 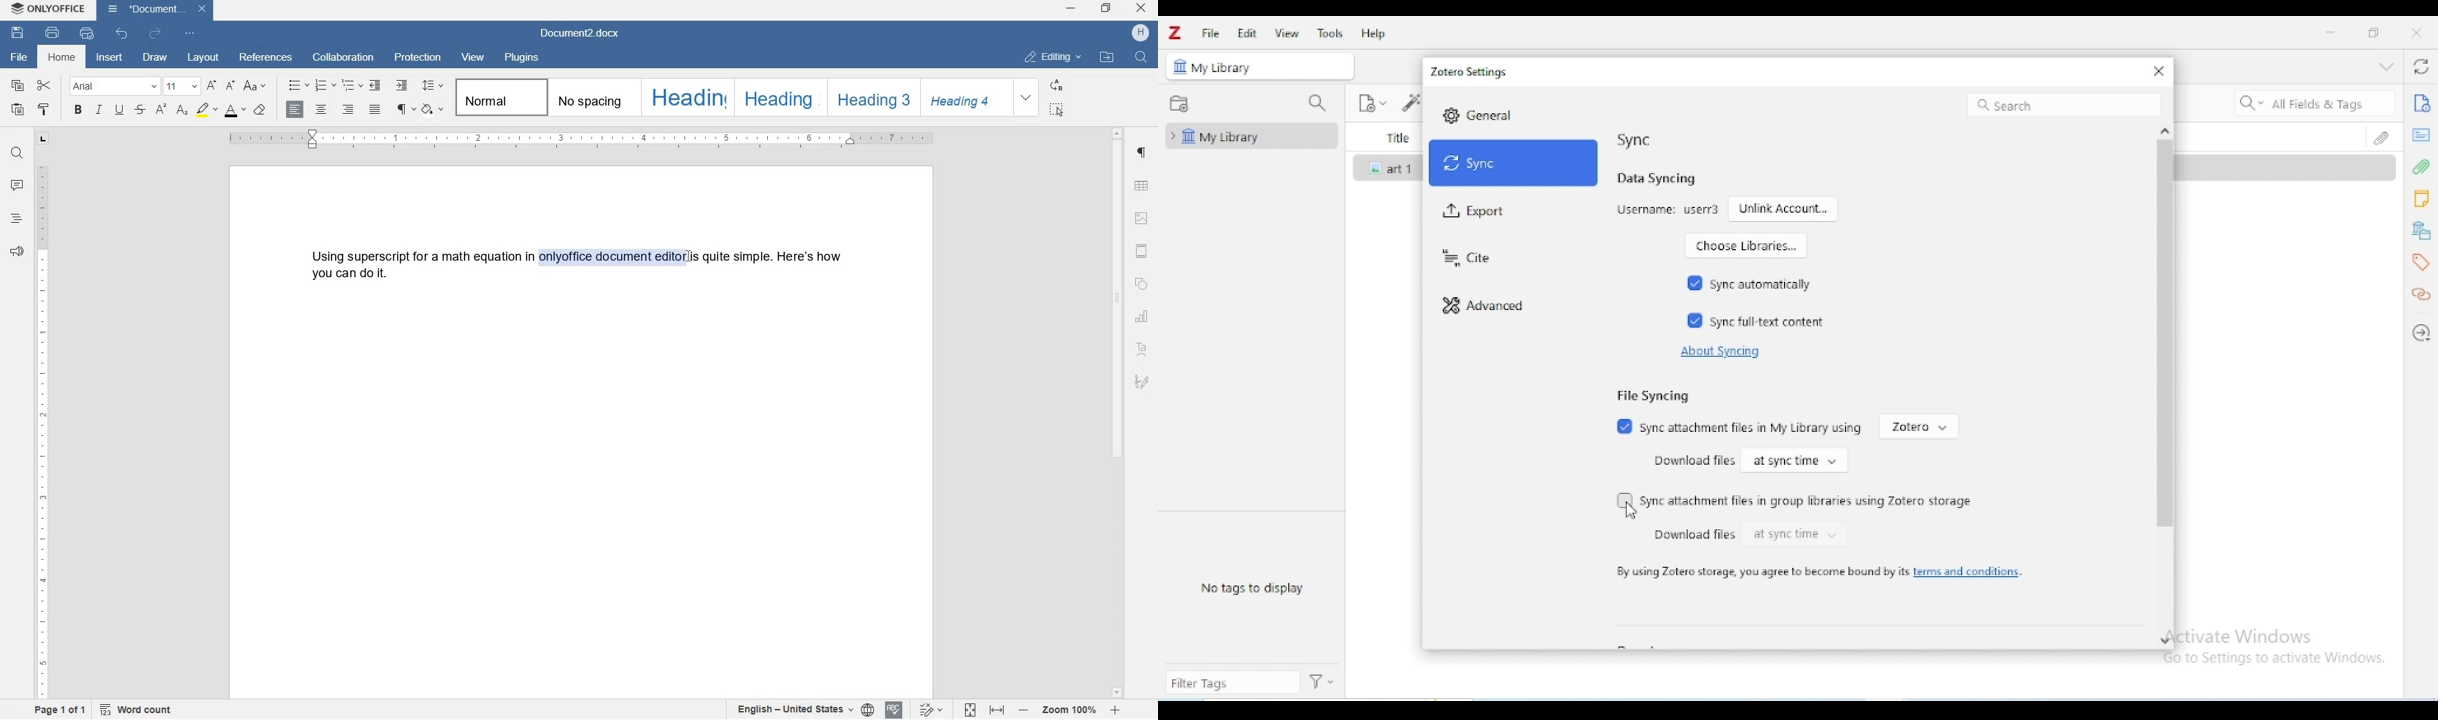 What do you see at coordinates (1718, 352) in the screenshot?
I see `about syncing` at bounding box center [1718, 352].